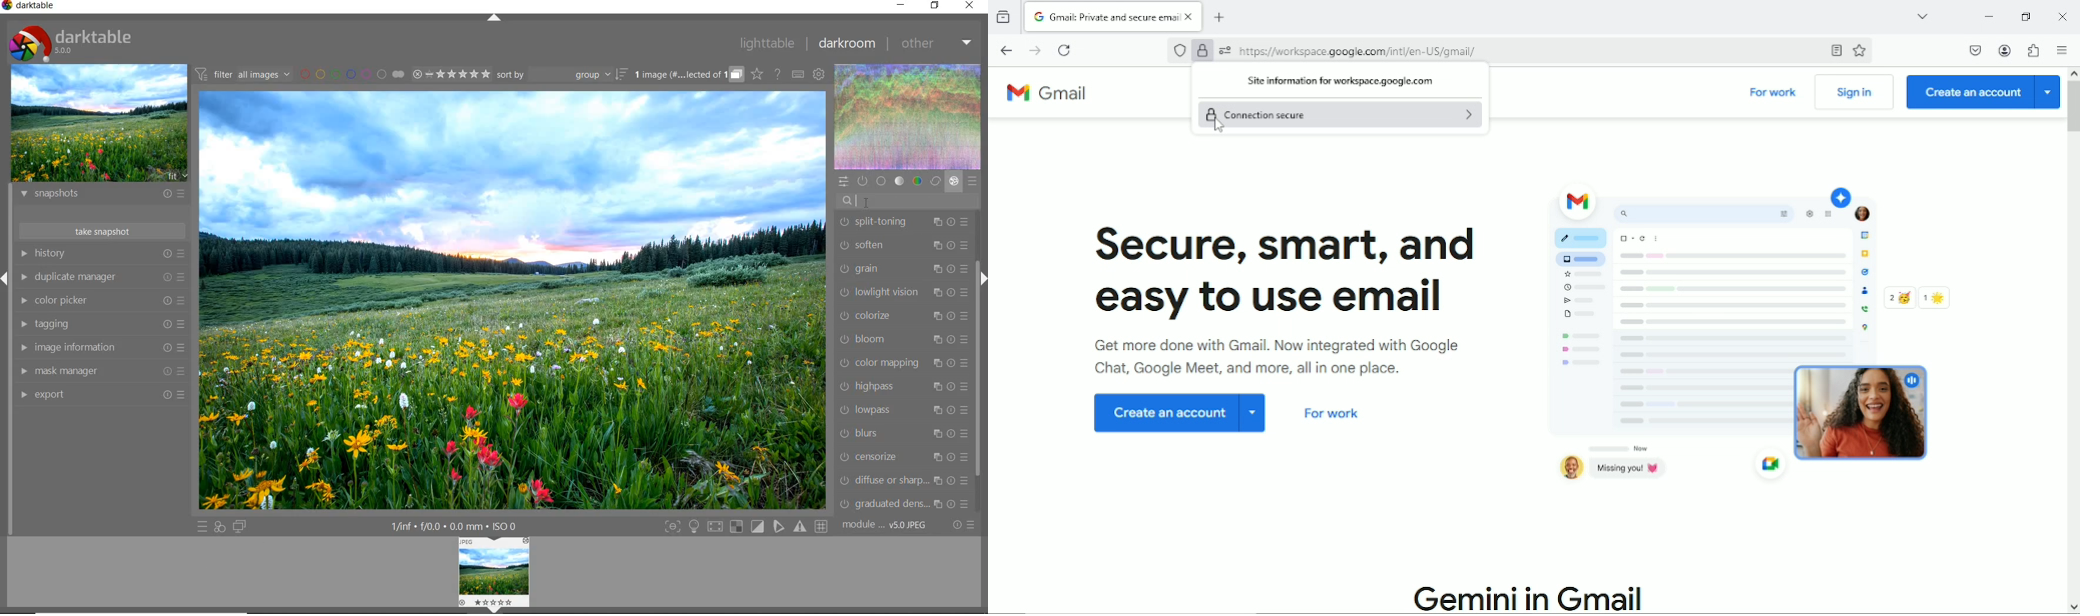  What do you see at coordinates (1857, 93) in the screenshot?
I see `Sign in` at bounding box center [1857, 93].